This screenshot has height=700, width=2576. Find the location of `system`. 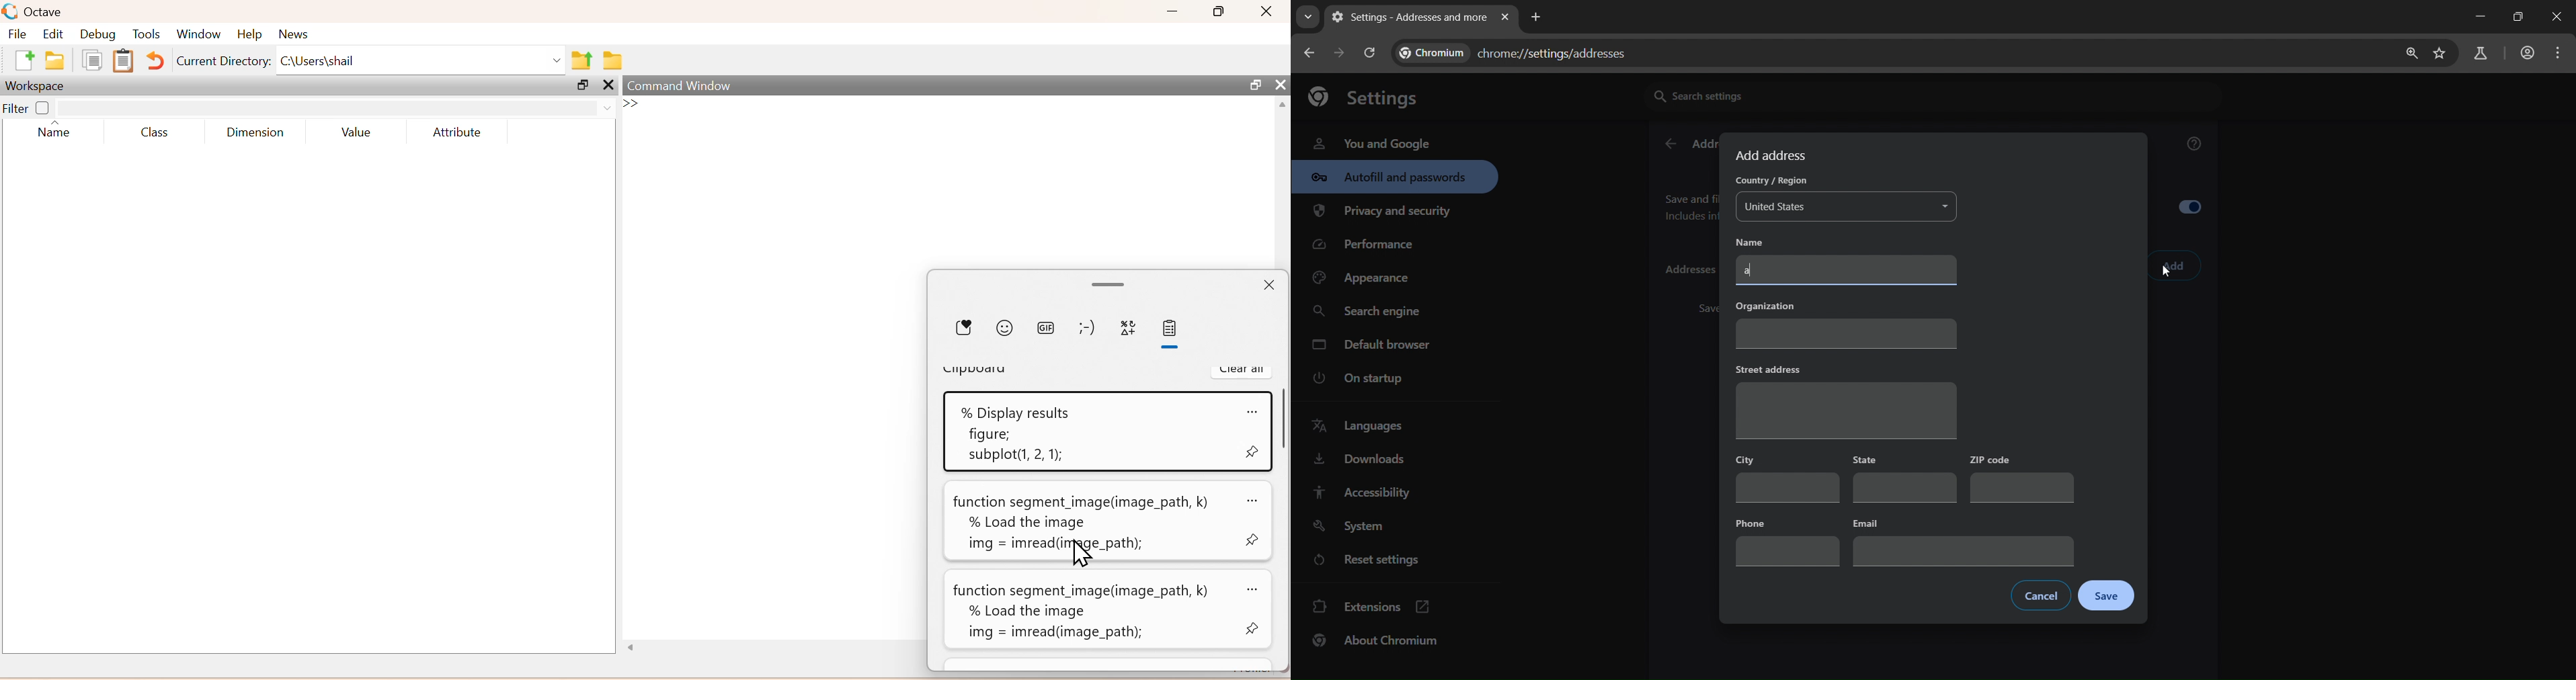

system is located at coordinates (1352, 527).